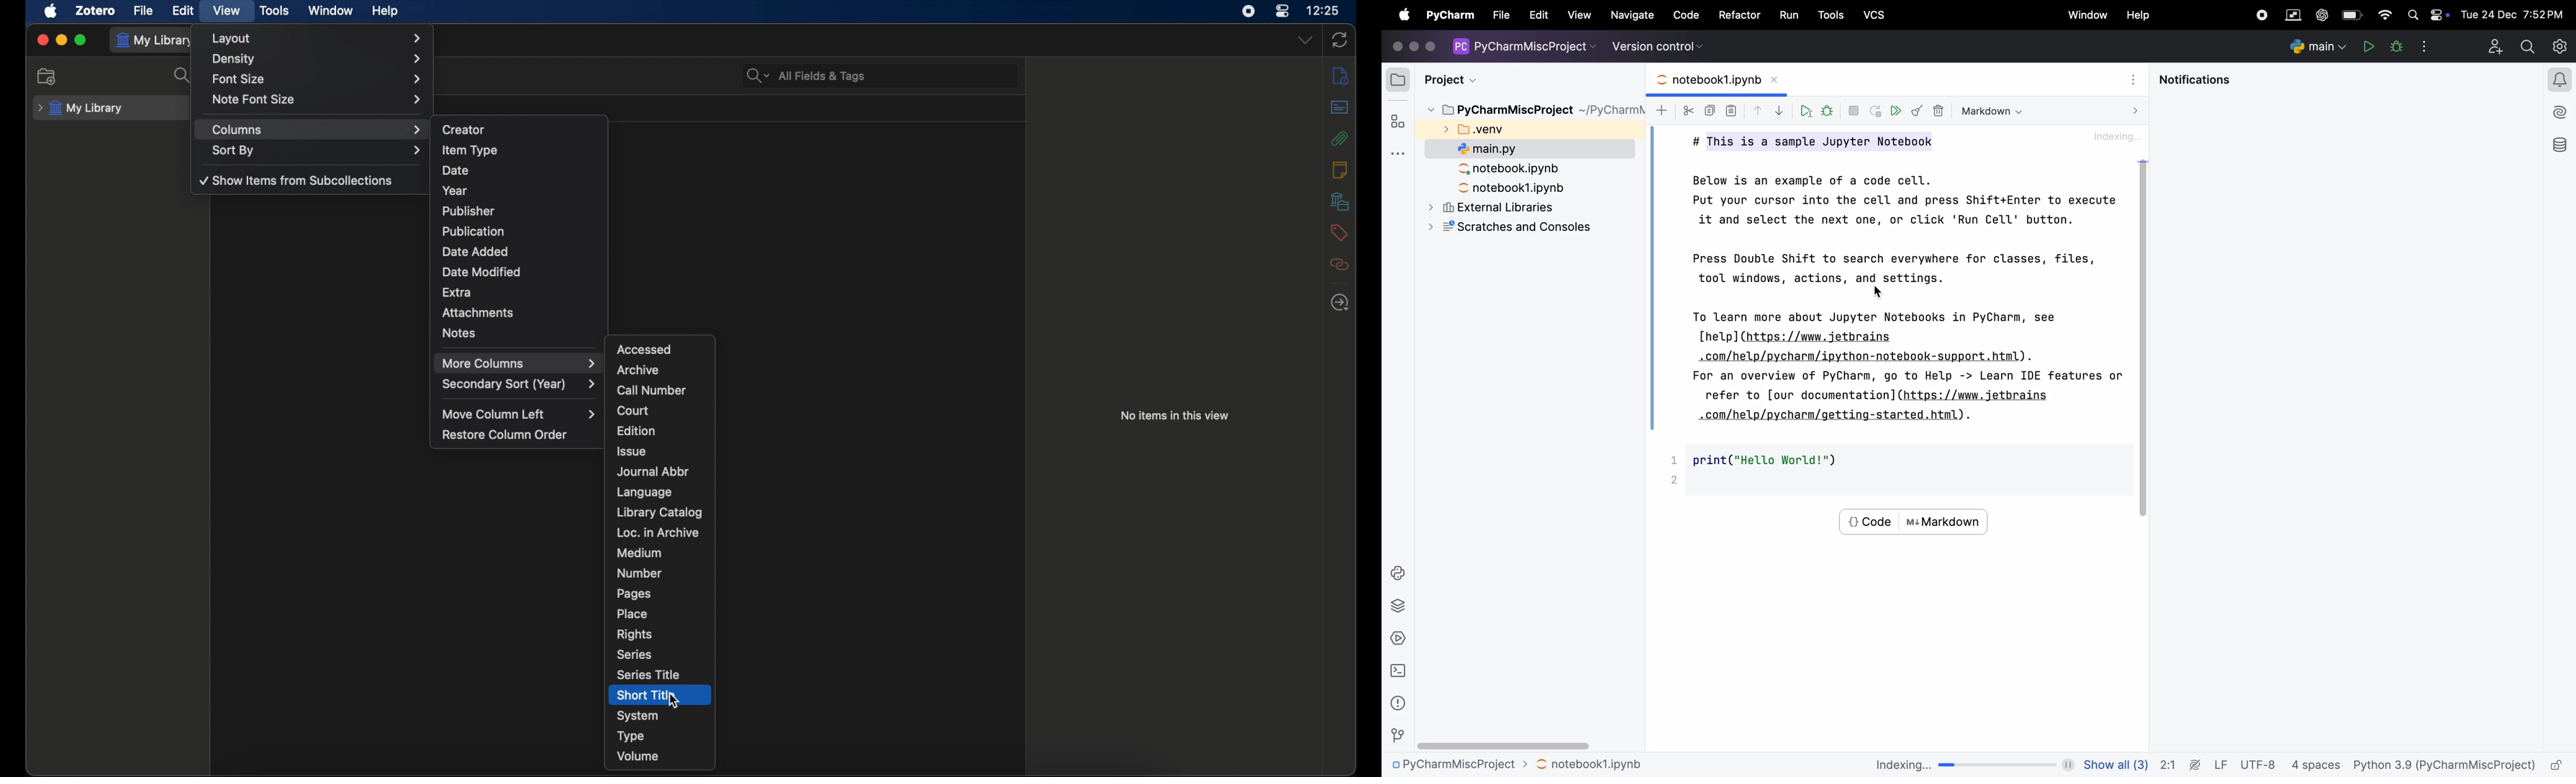 The height and width of the screenshot is (784, 2576). Describe the element at coordinates (226, 11) in the screenshot. I see `view` at that location.